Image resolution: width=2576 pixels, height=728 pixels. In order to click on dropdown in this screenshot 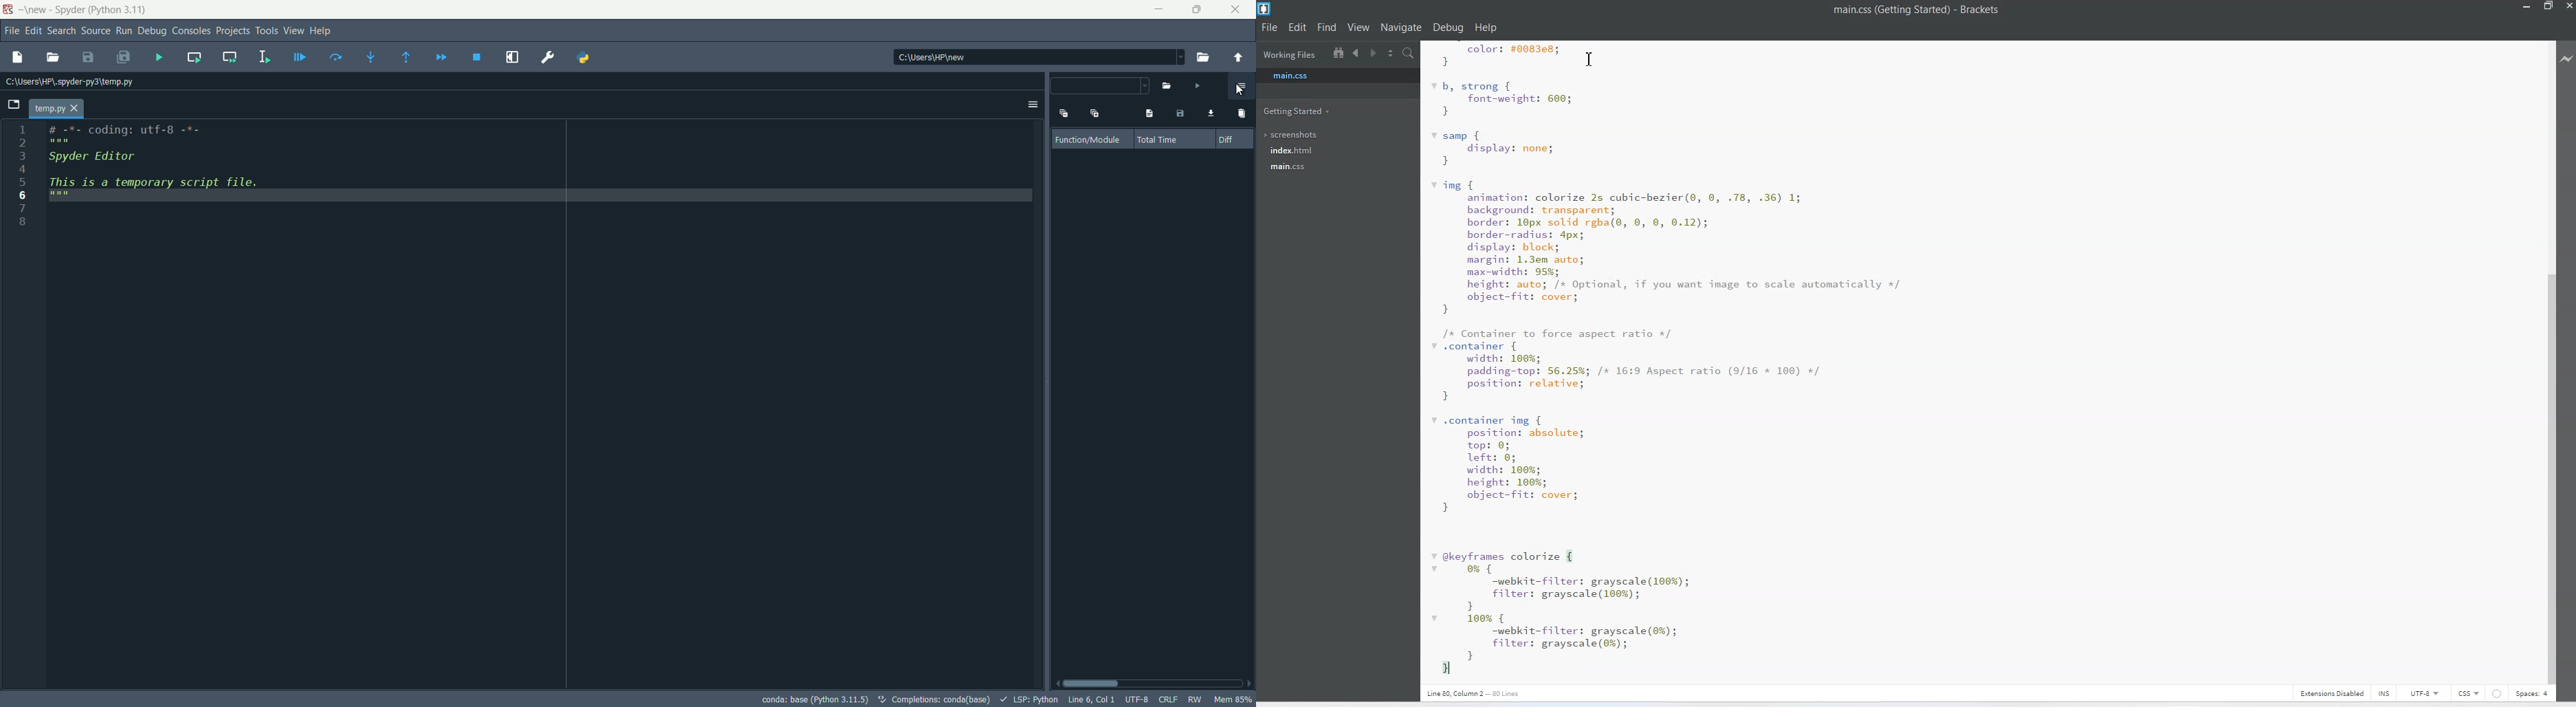, I will do `click(1101, 87)`.